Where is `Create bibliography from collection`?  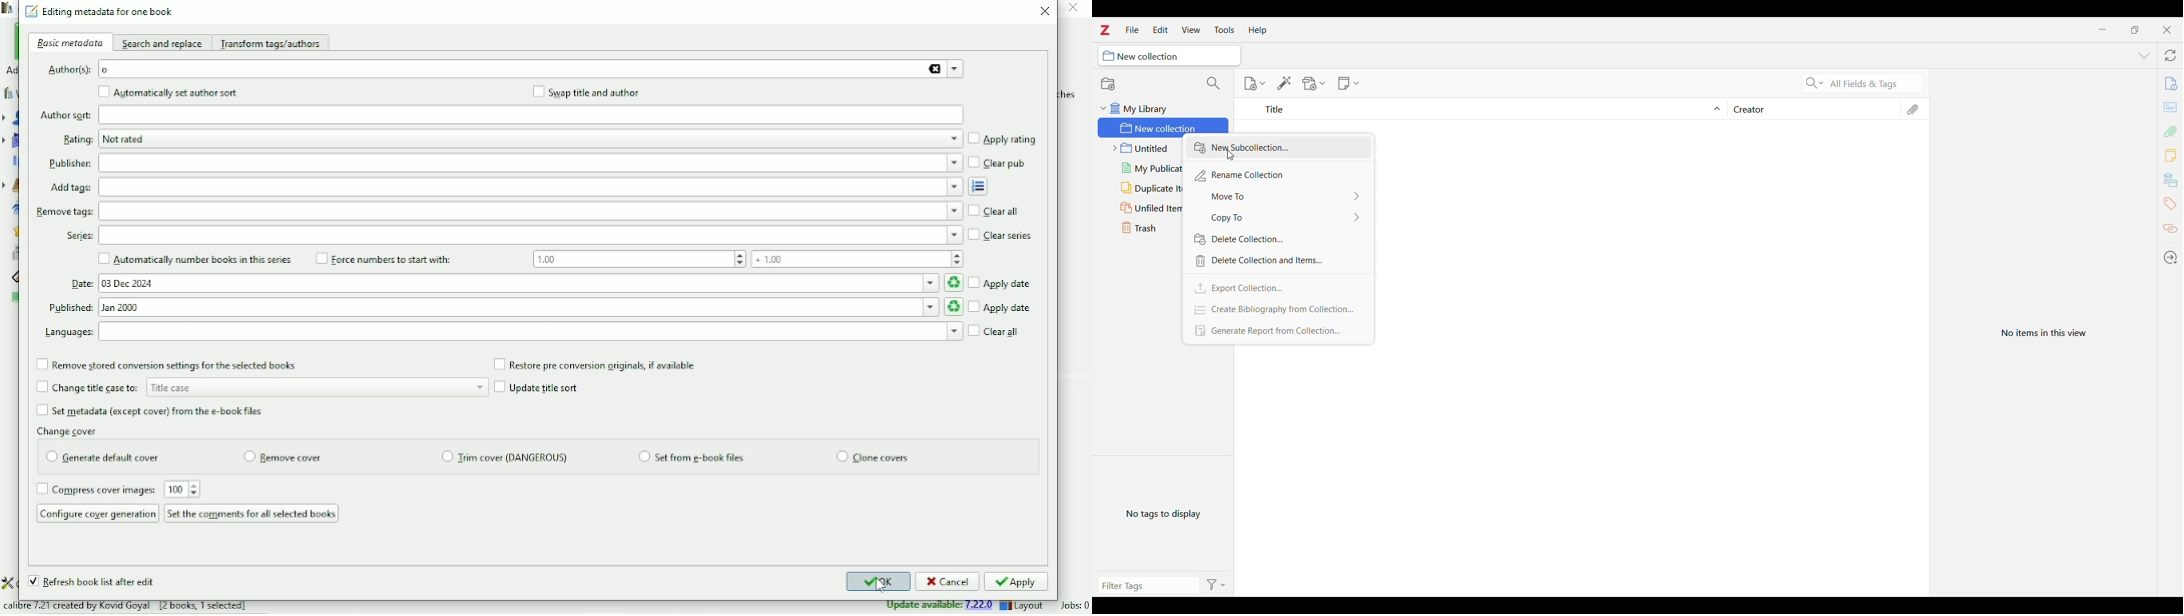 Create bibliography from collection is located at coordinates (1277, 309).